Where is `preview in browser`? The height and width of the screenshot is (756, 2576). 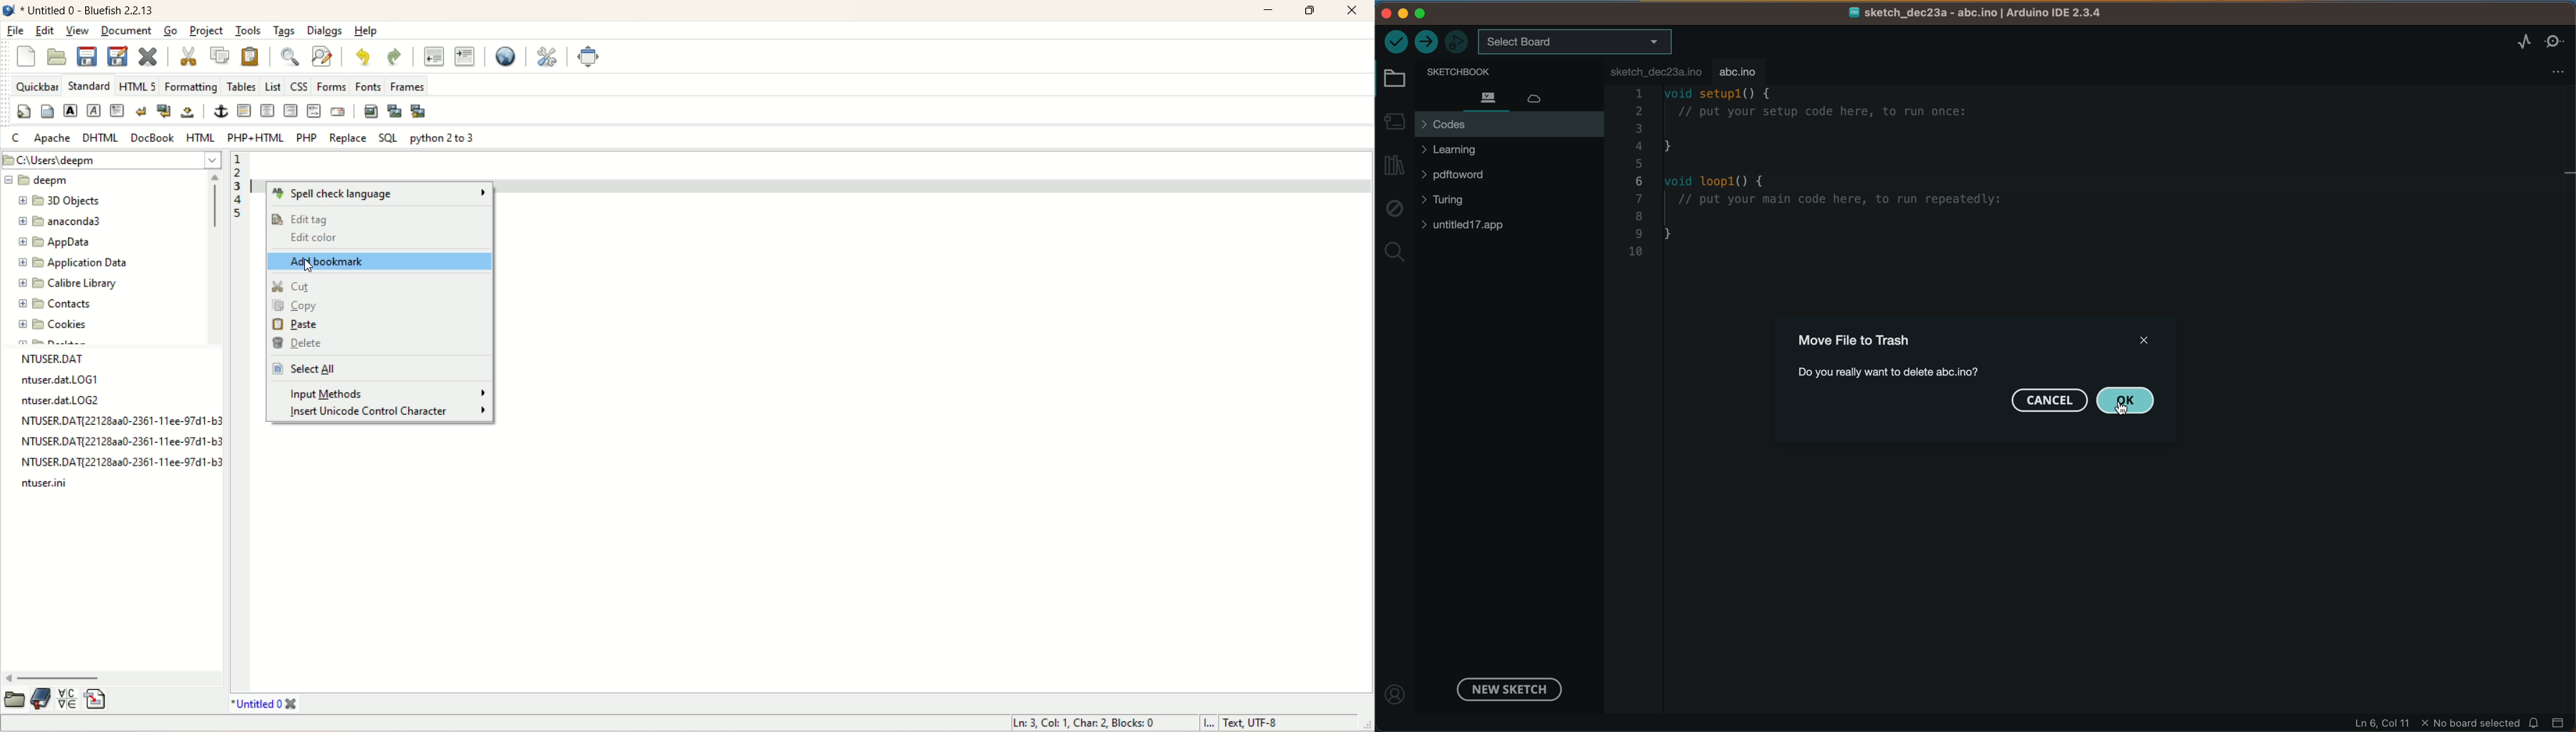
preview in browser is located at coordinates (504, 57).